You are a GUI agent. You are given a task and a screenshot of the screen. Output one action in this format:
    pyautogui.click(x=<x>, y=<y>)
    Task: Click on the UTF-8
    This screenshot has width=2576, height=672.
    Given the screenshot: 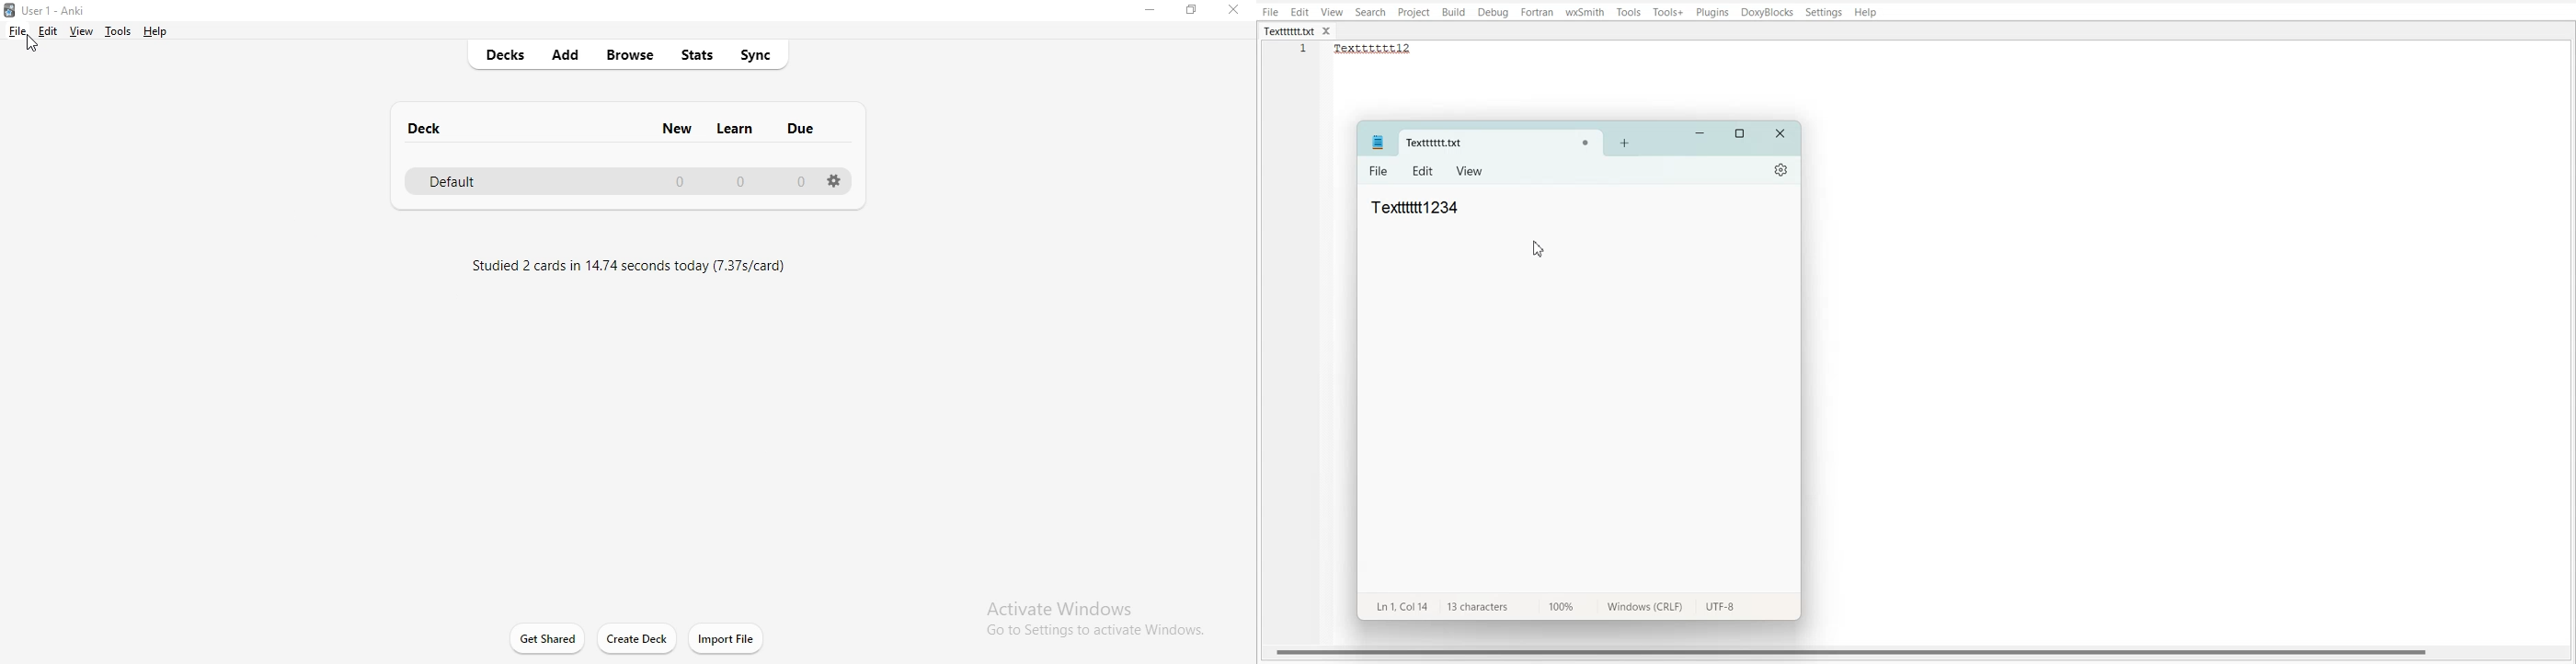 What is the action you would take?
    pyautogui.click(x=1720, y=608)
    